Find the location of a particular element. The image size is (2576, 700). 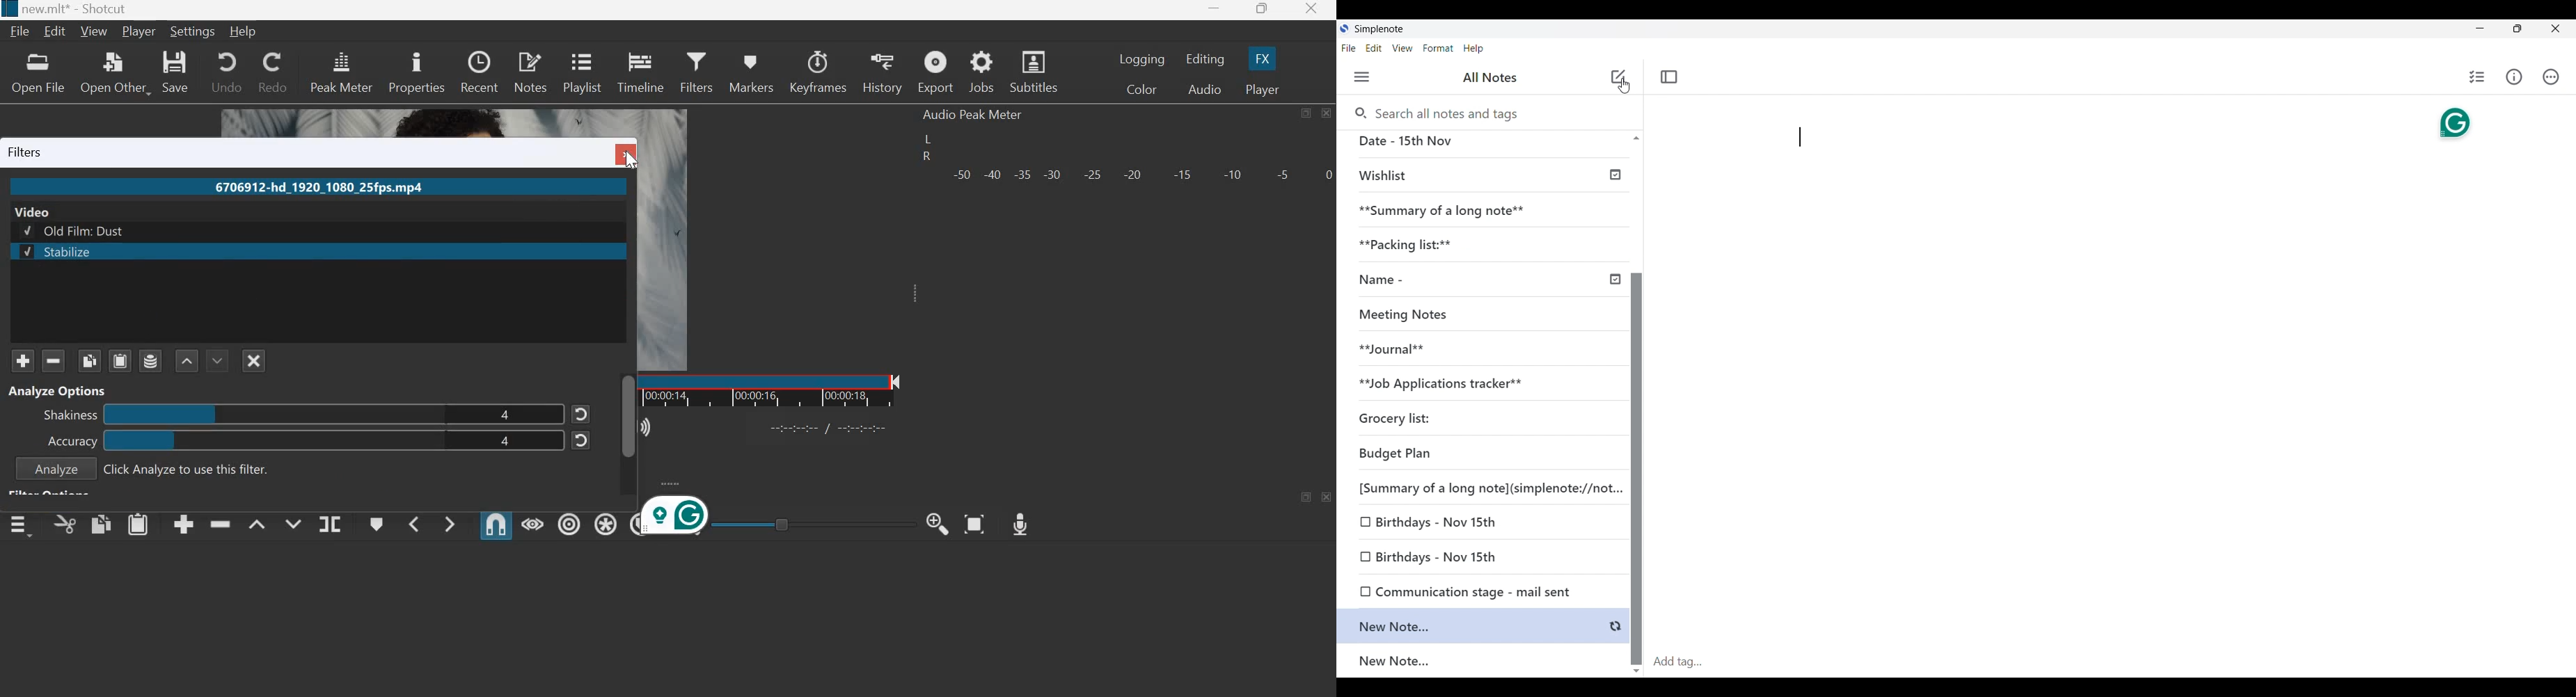

New Note... is located at coordinates (1485, 662).